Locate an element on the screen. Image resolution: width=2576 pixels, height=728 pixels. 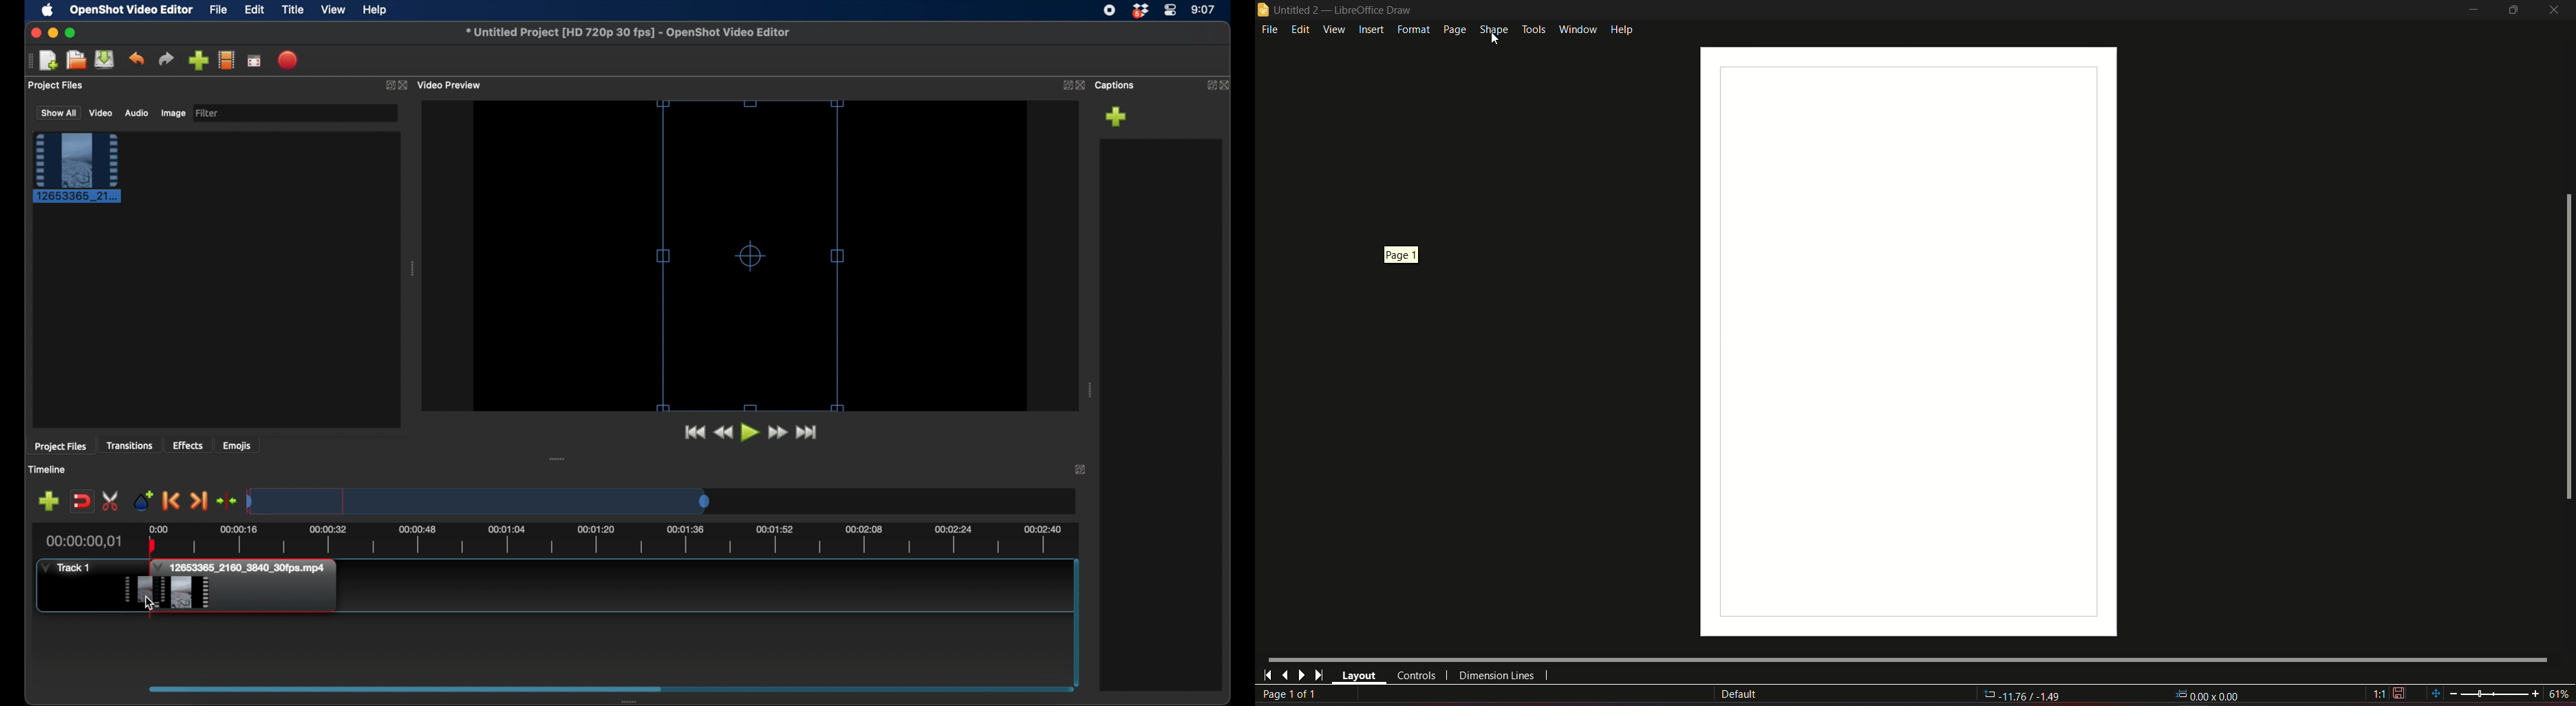
scrollbar is located at coordinates (2567, 347).